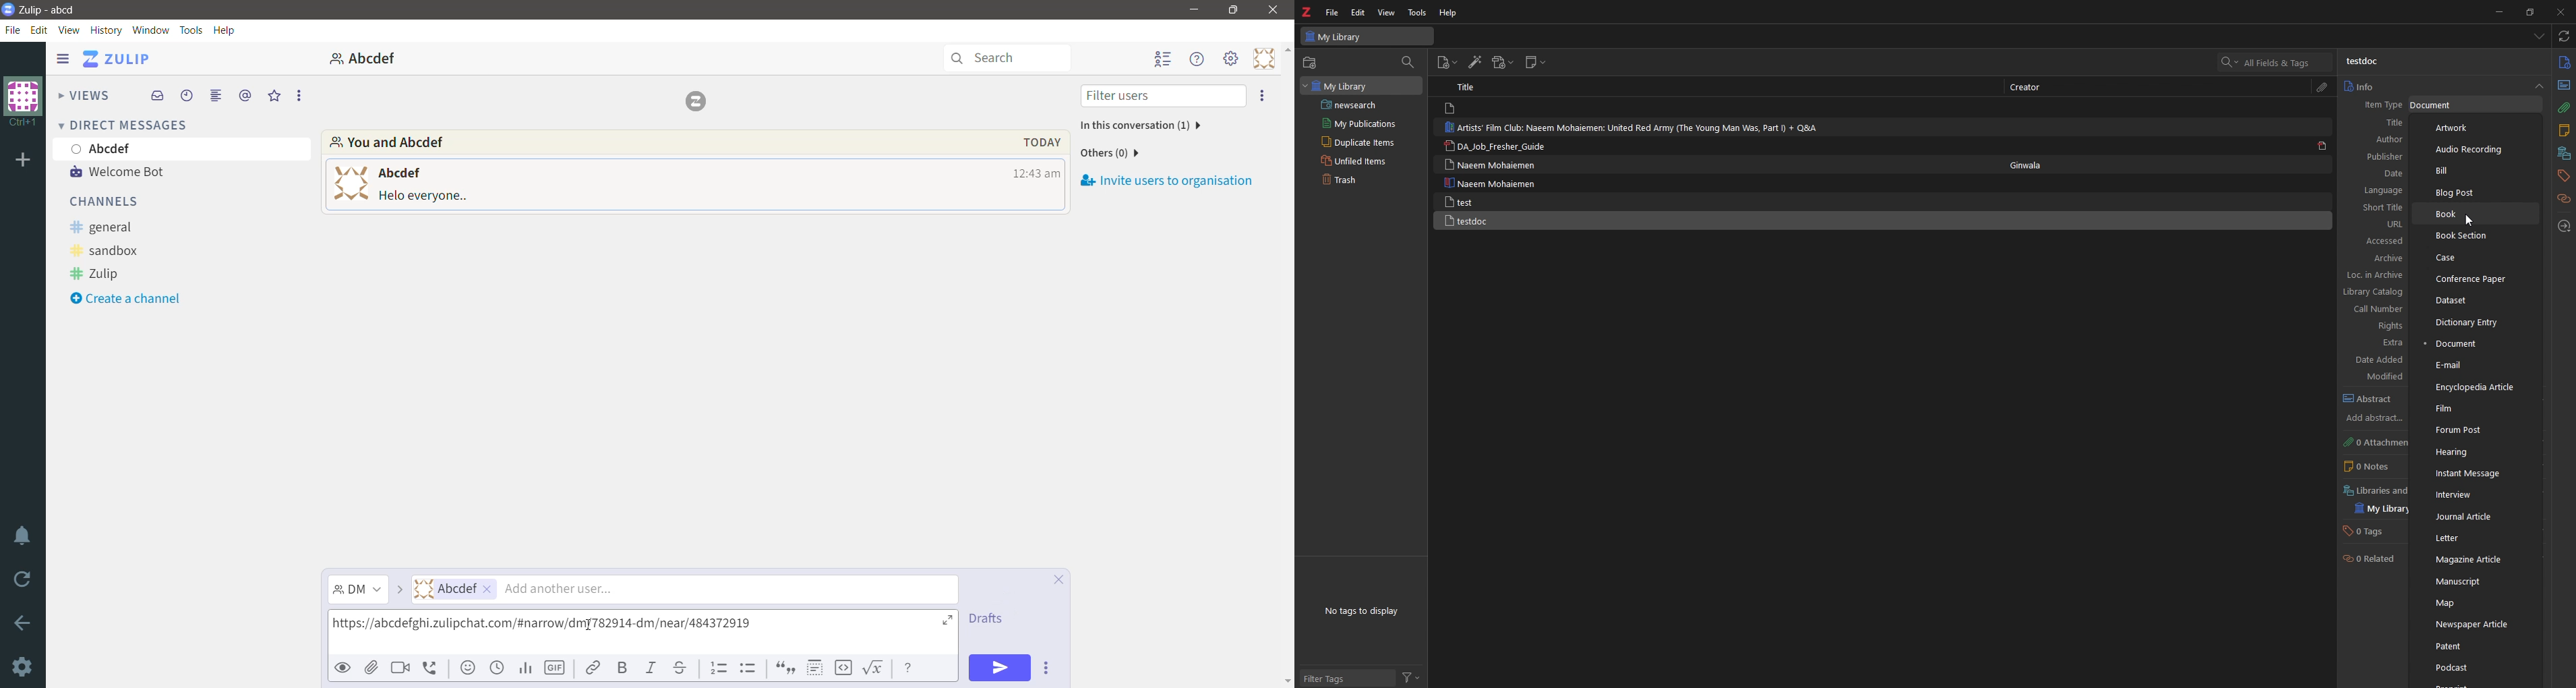 This screenshot has height=700, width=2576. Describe the element at coordinates (2564, 154) in the screenshot. I see `libraries and collection` at that location.